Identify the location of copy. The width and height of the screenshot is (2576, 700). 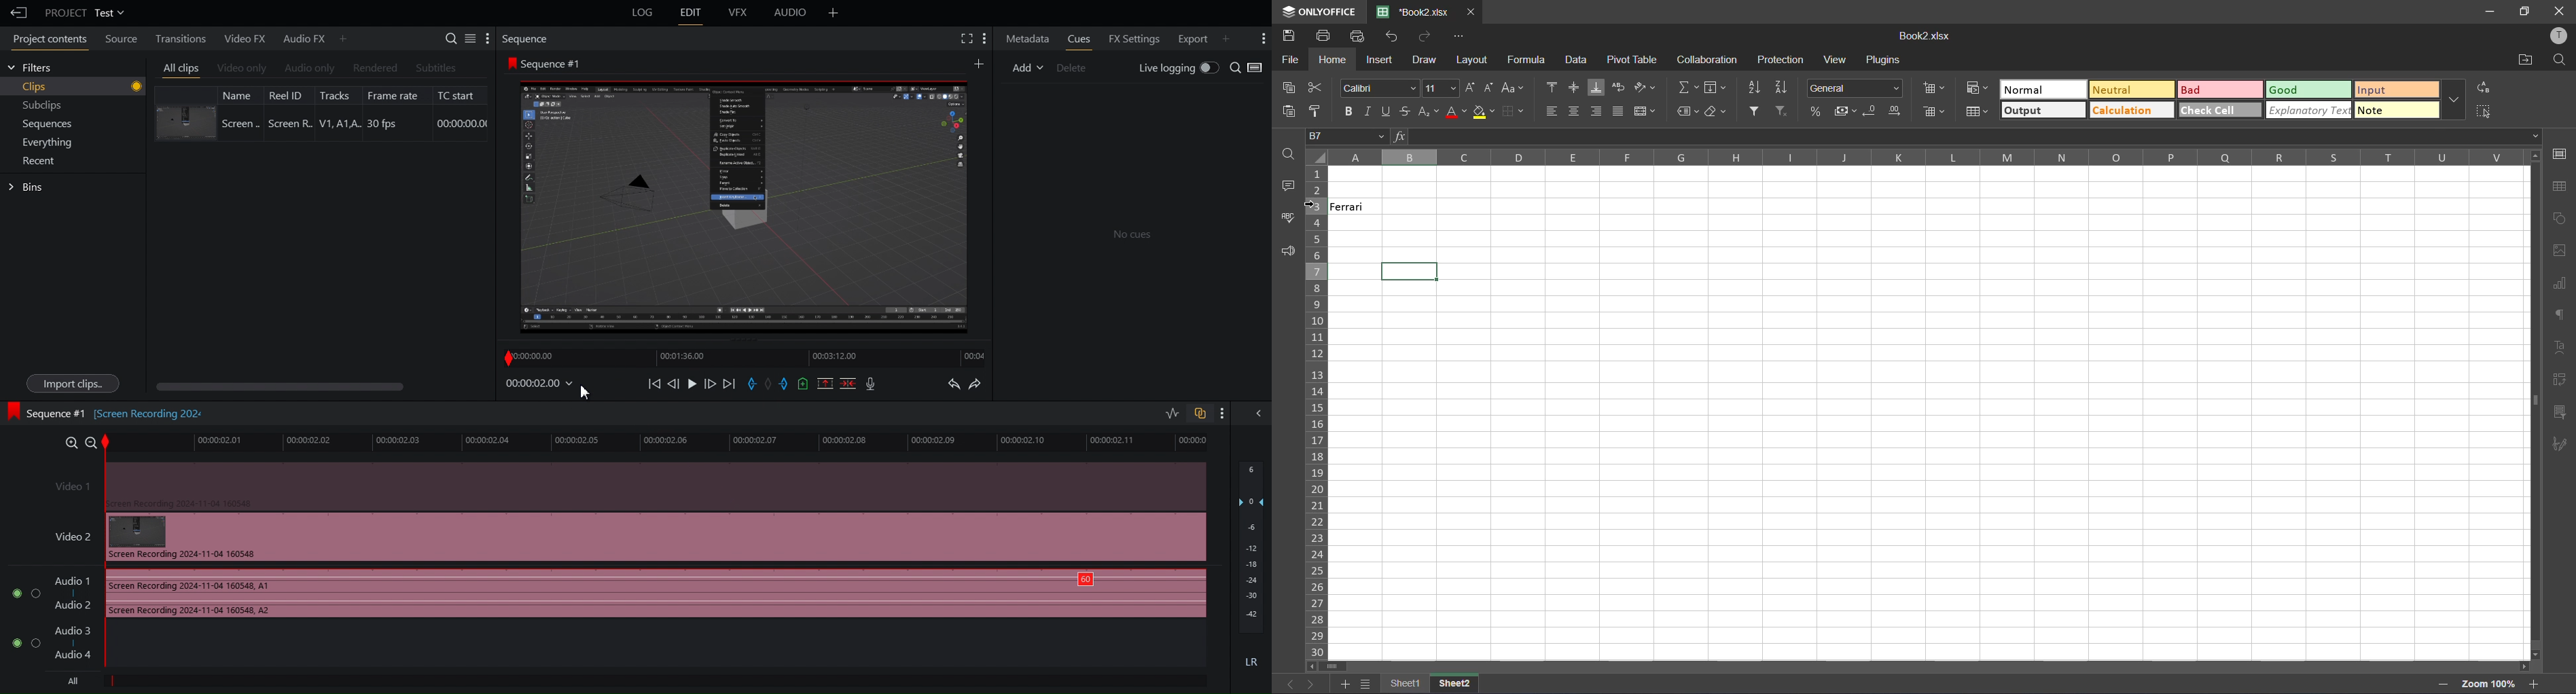
(1287, 88).